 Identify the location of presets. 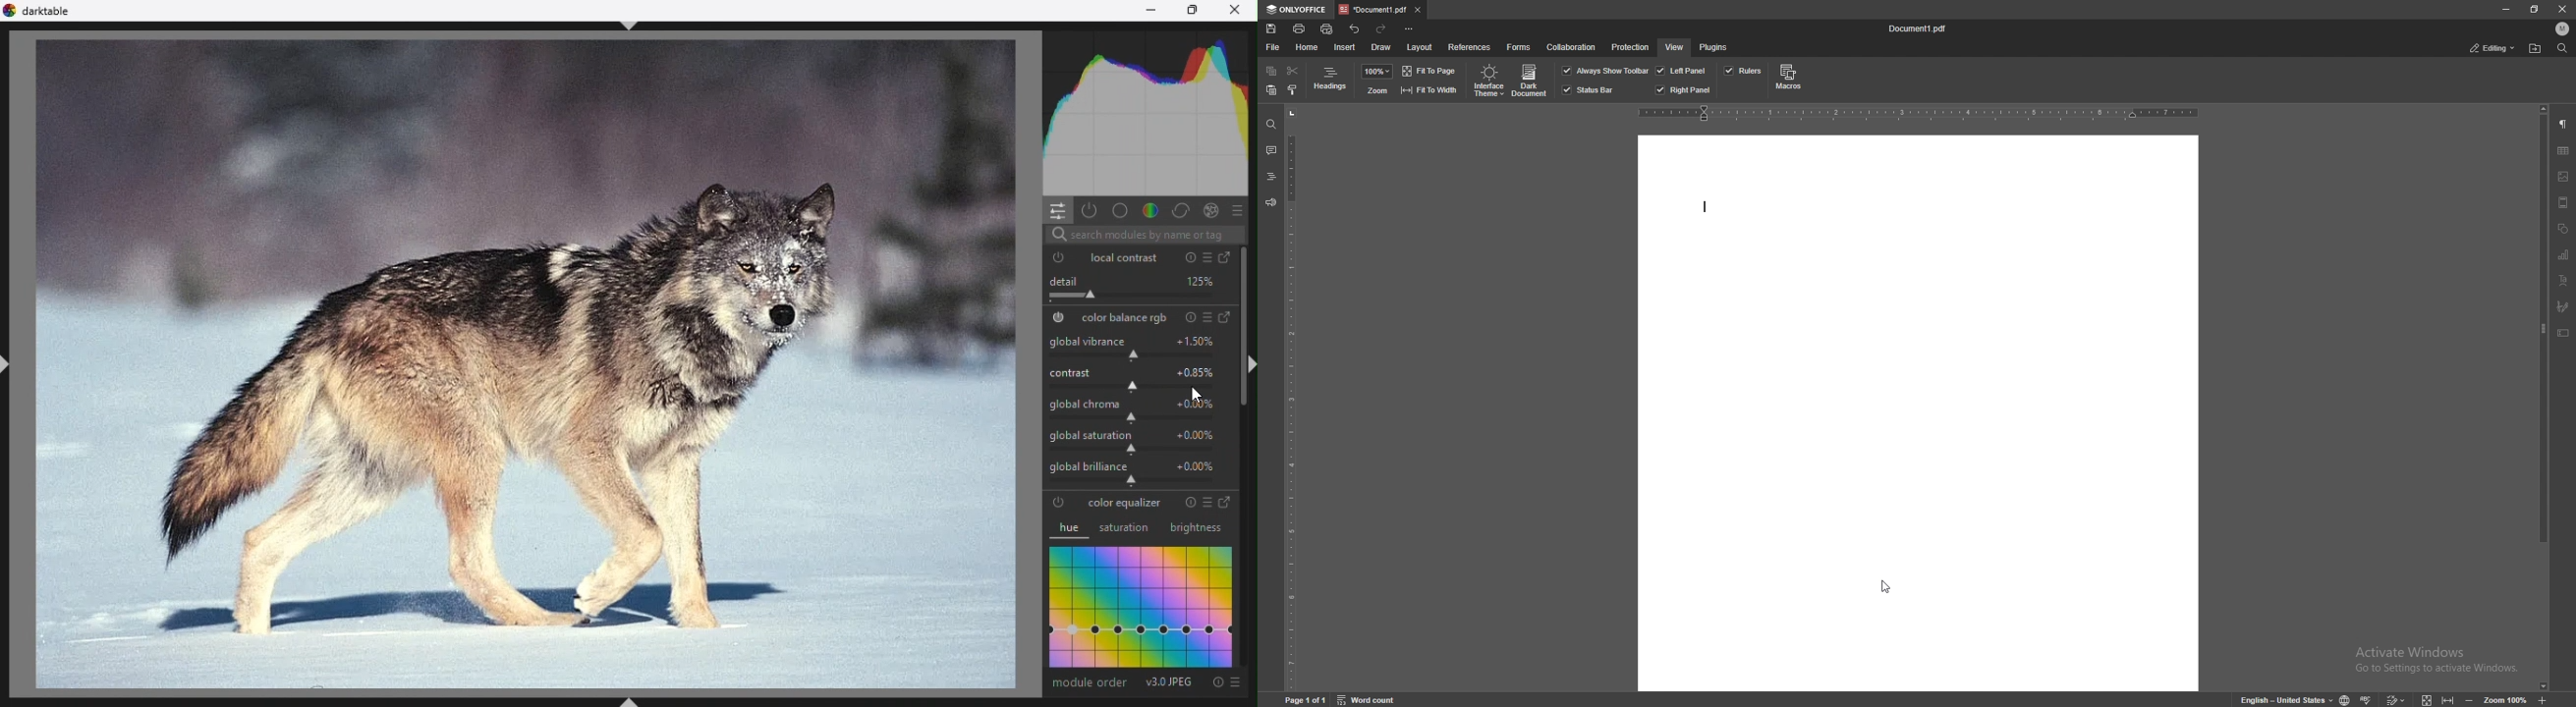
(1205, 256).